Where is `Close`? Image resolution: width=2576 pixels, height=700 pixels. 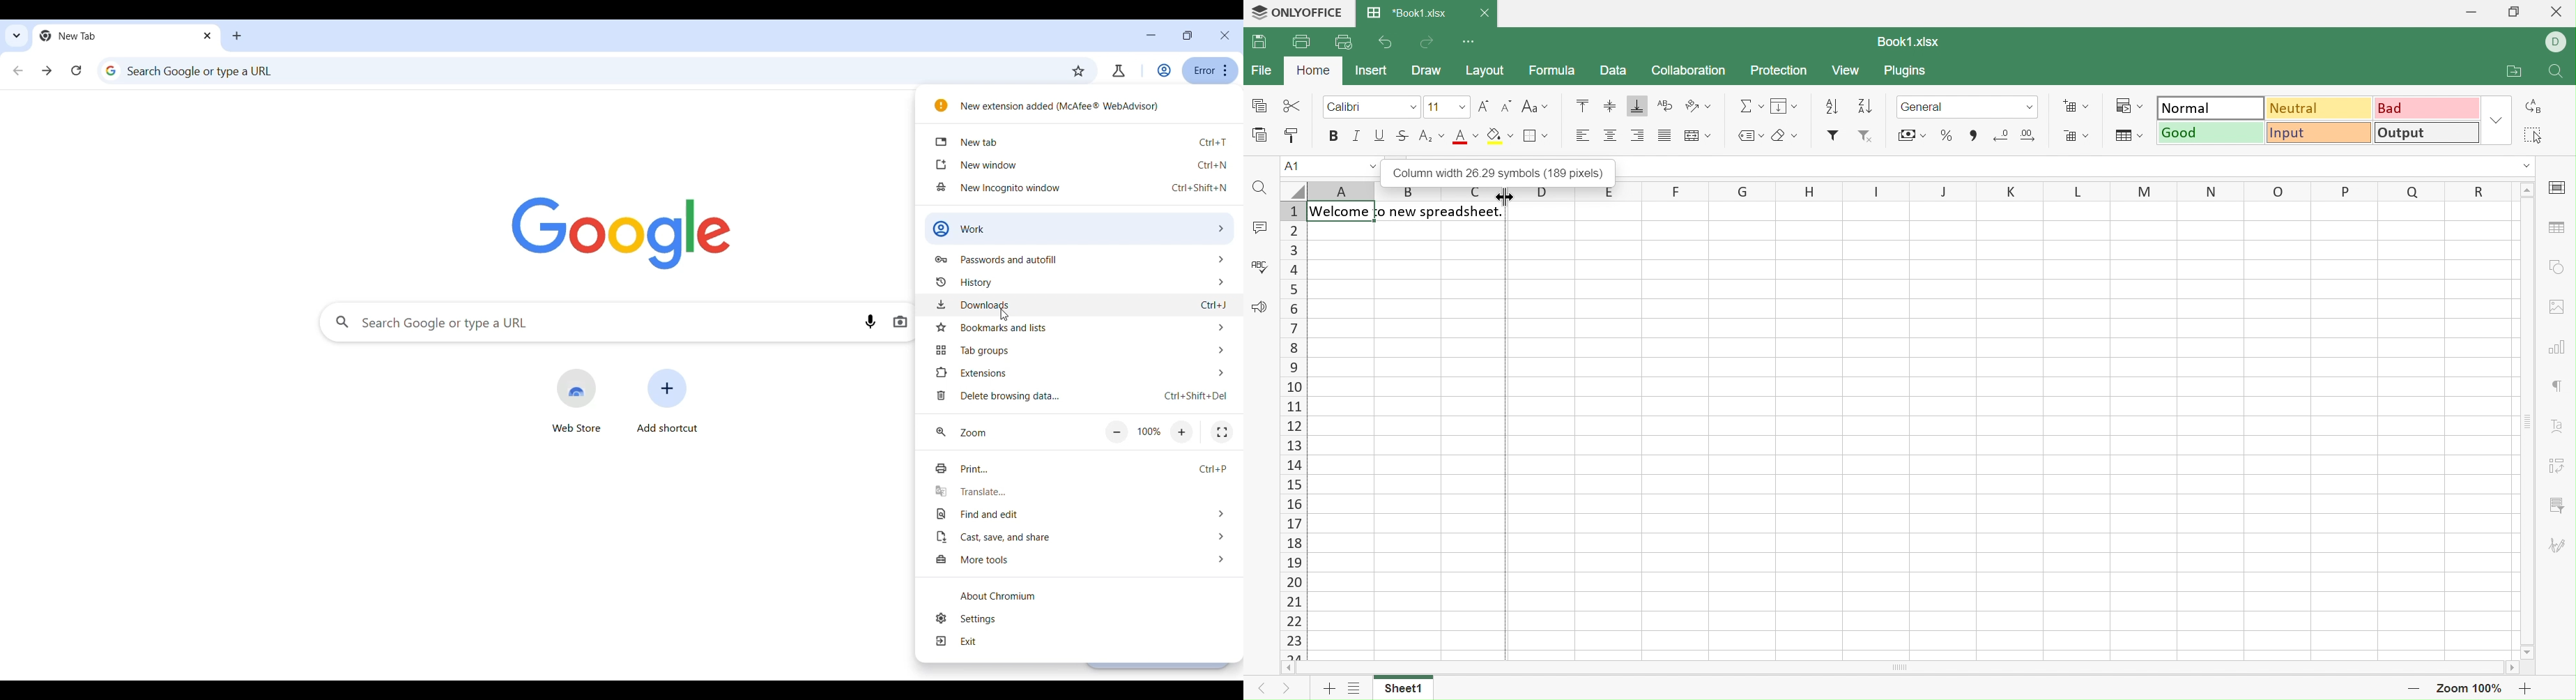 Close is located at coordinates (2554, 14).